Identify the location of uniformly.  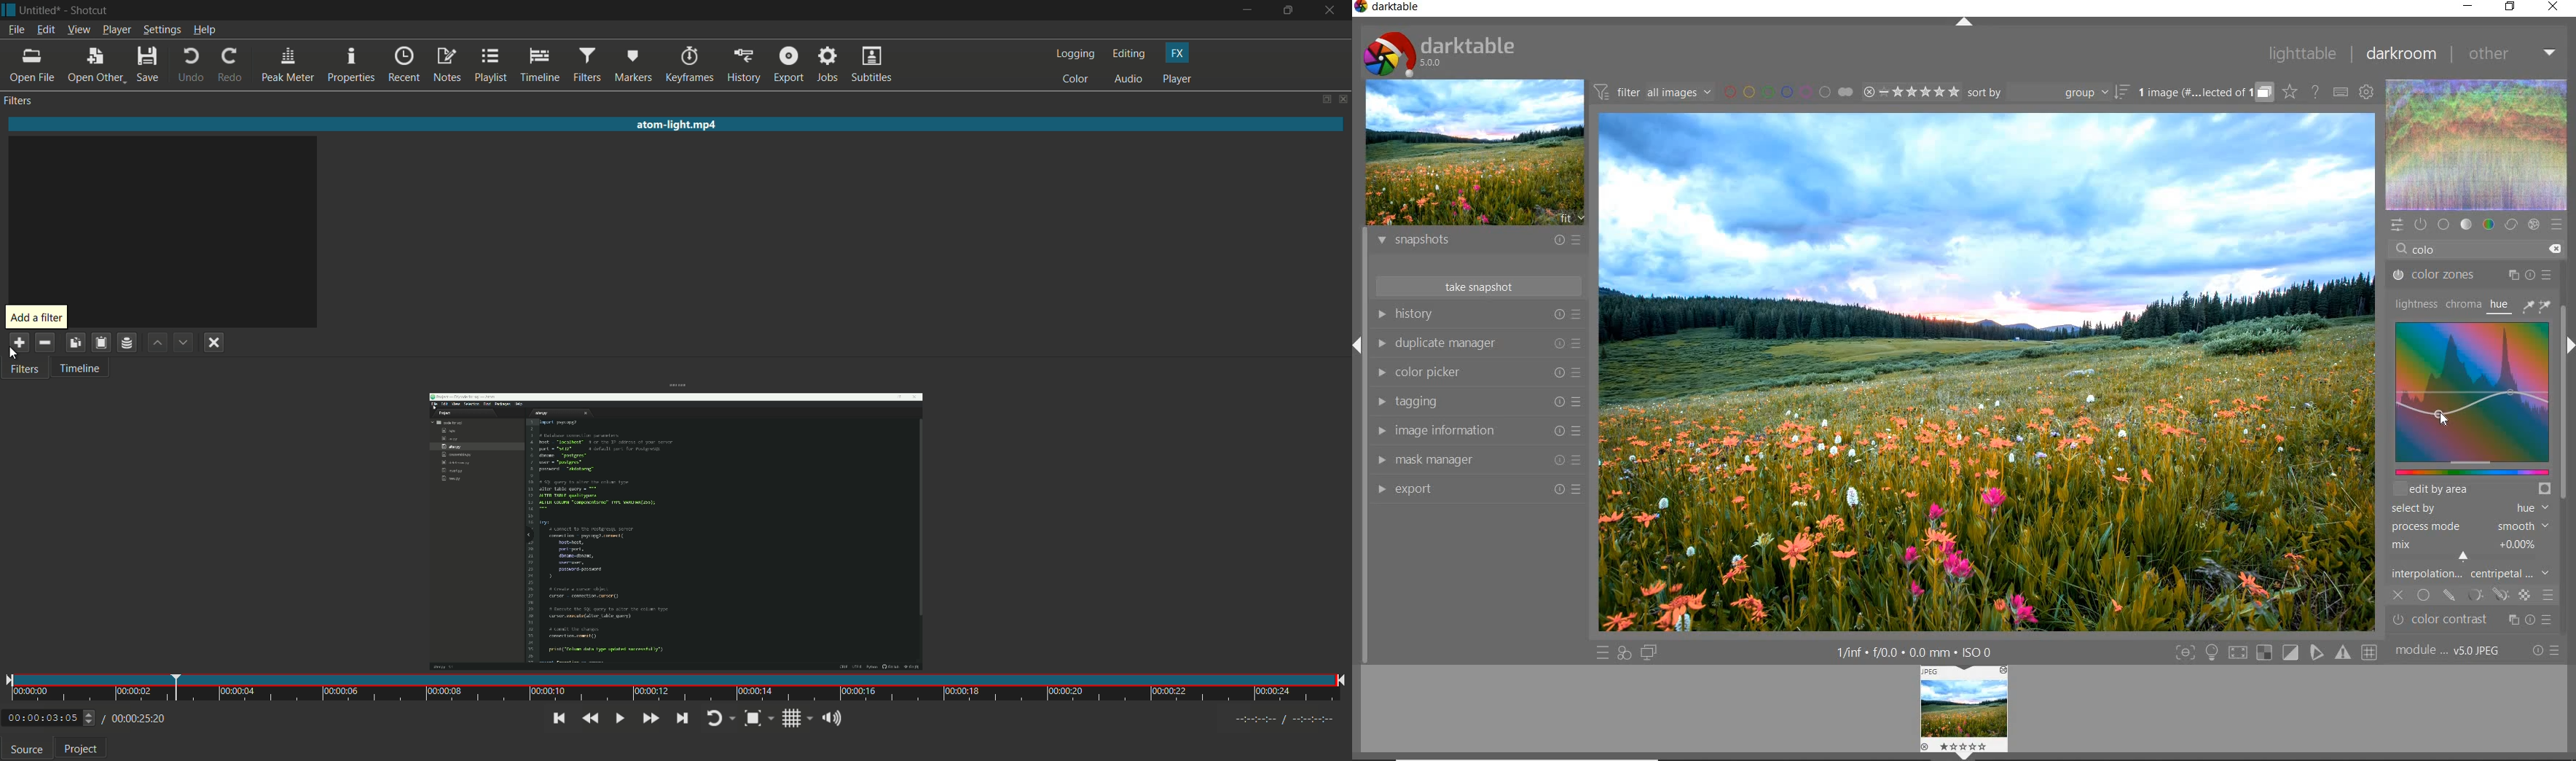
(2424, 596).